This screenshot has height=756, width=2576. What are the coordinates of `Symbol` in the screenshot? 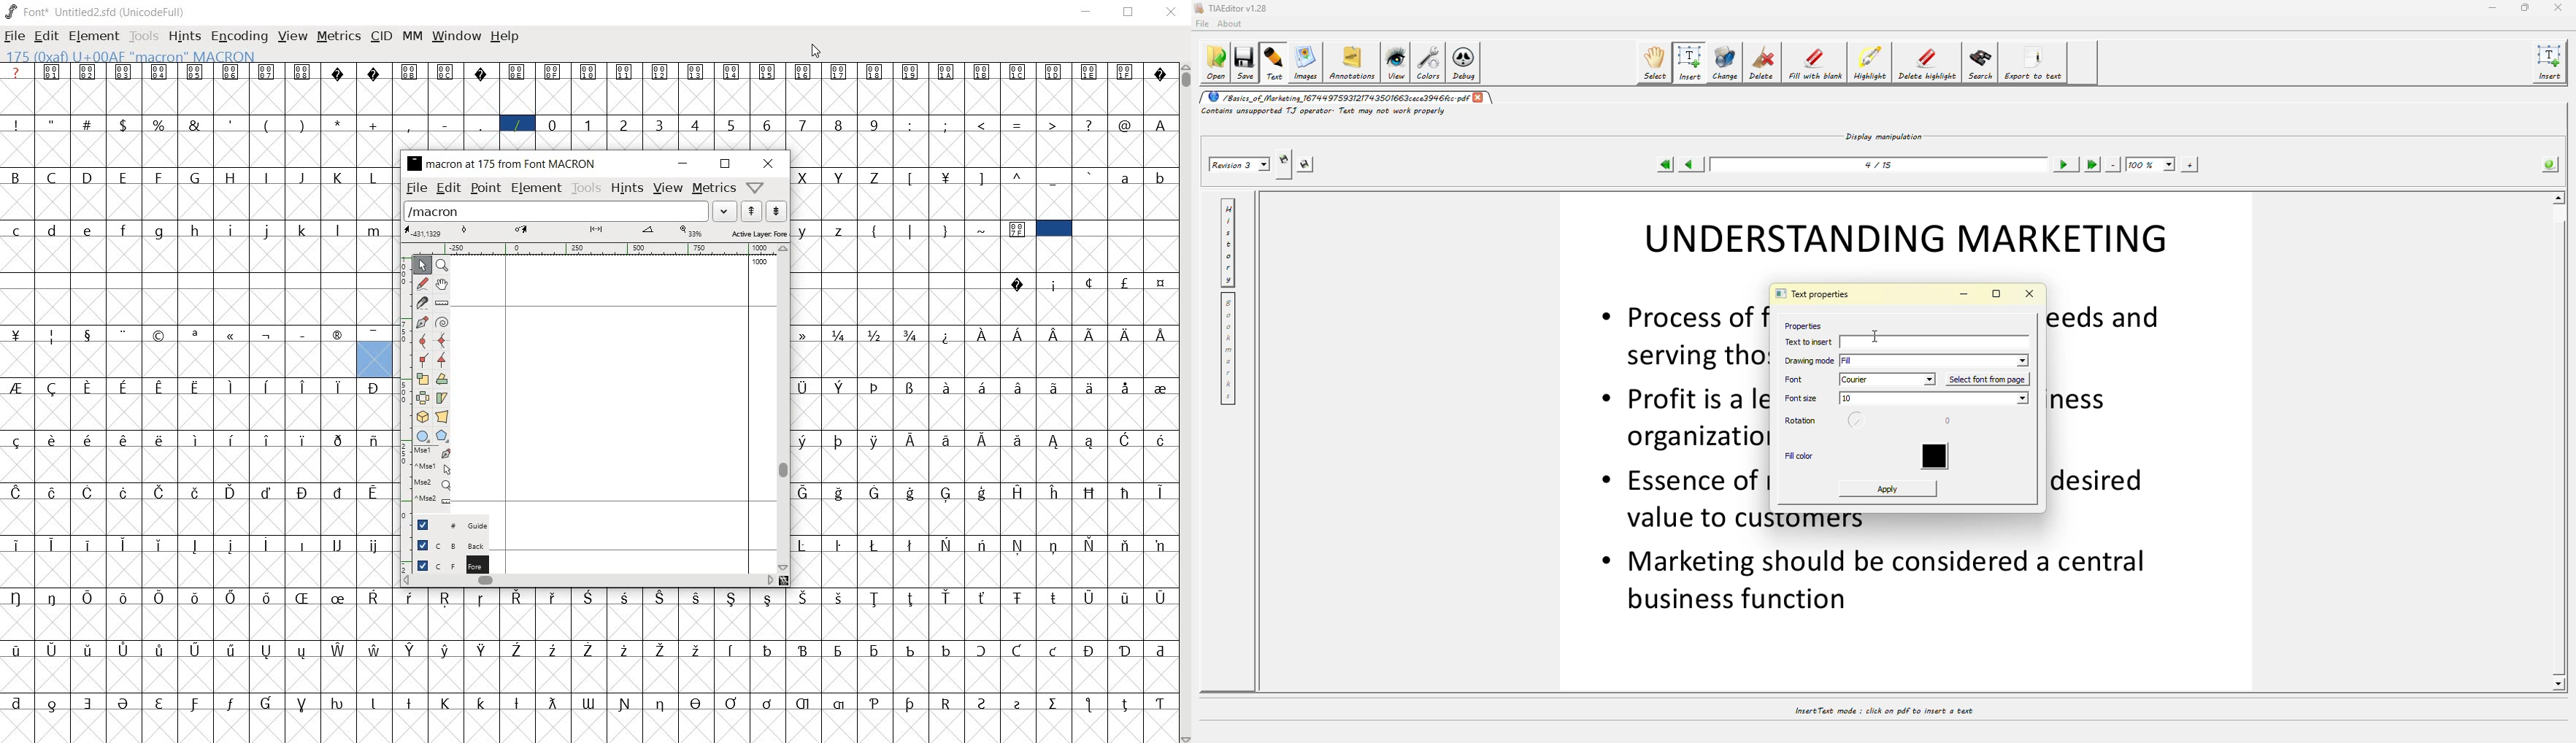 It's located at (50, 650).